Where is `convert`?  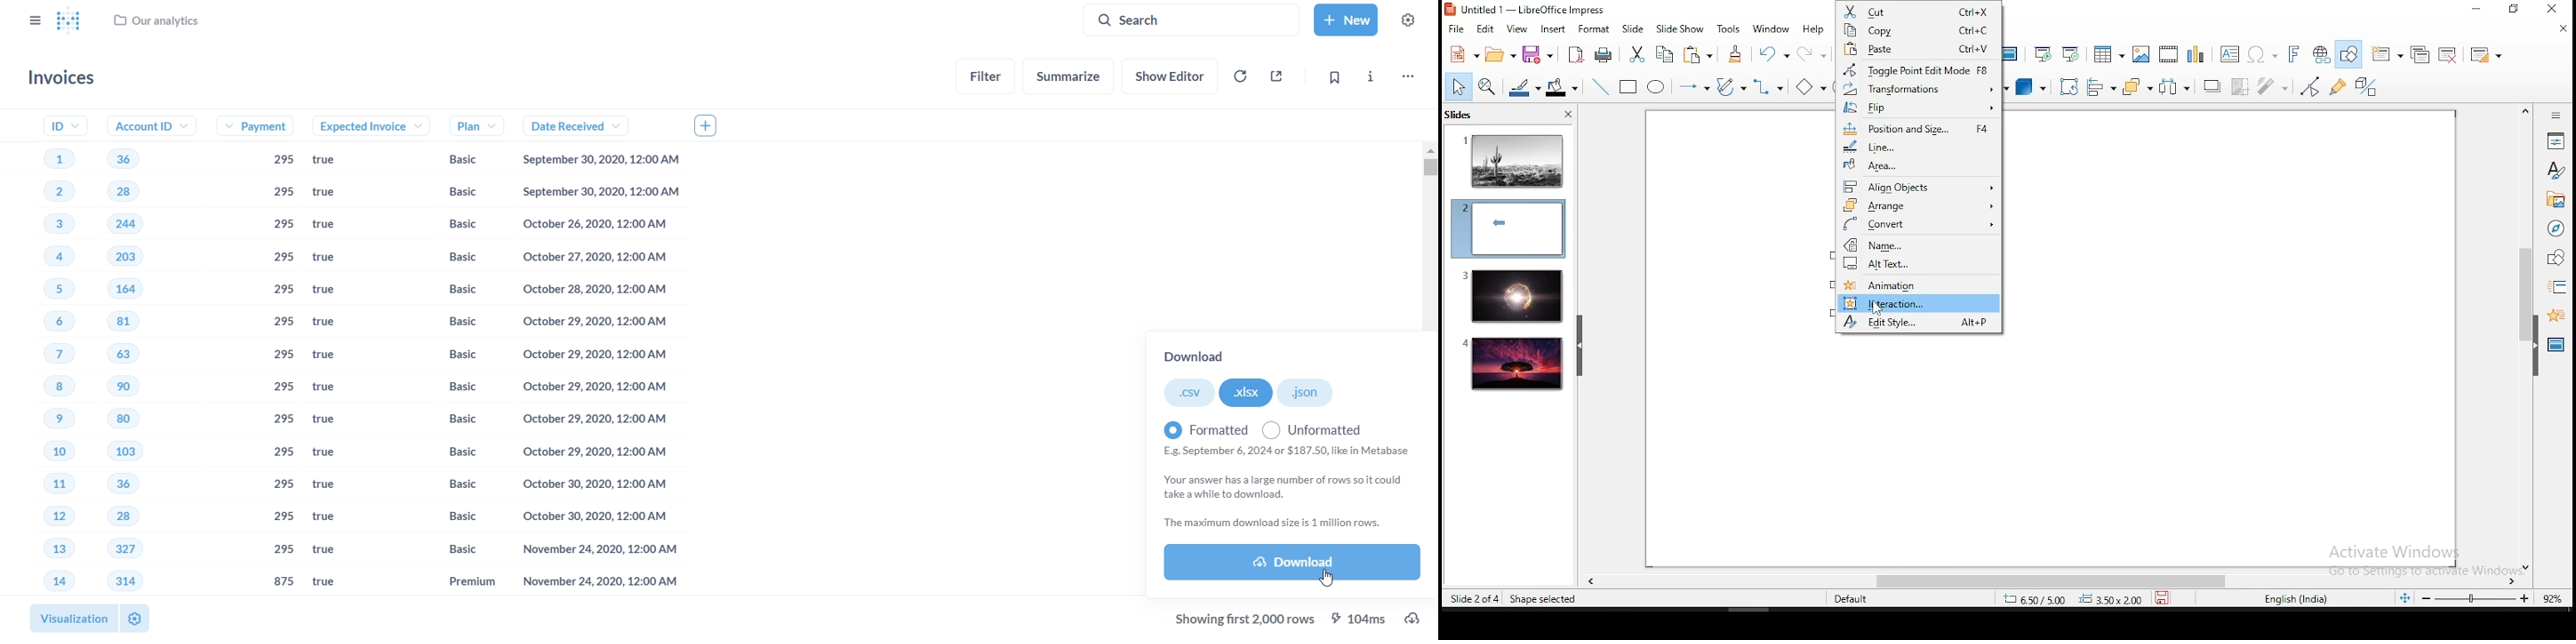 convert is located at coordinates (1917, 225).